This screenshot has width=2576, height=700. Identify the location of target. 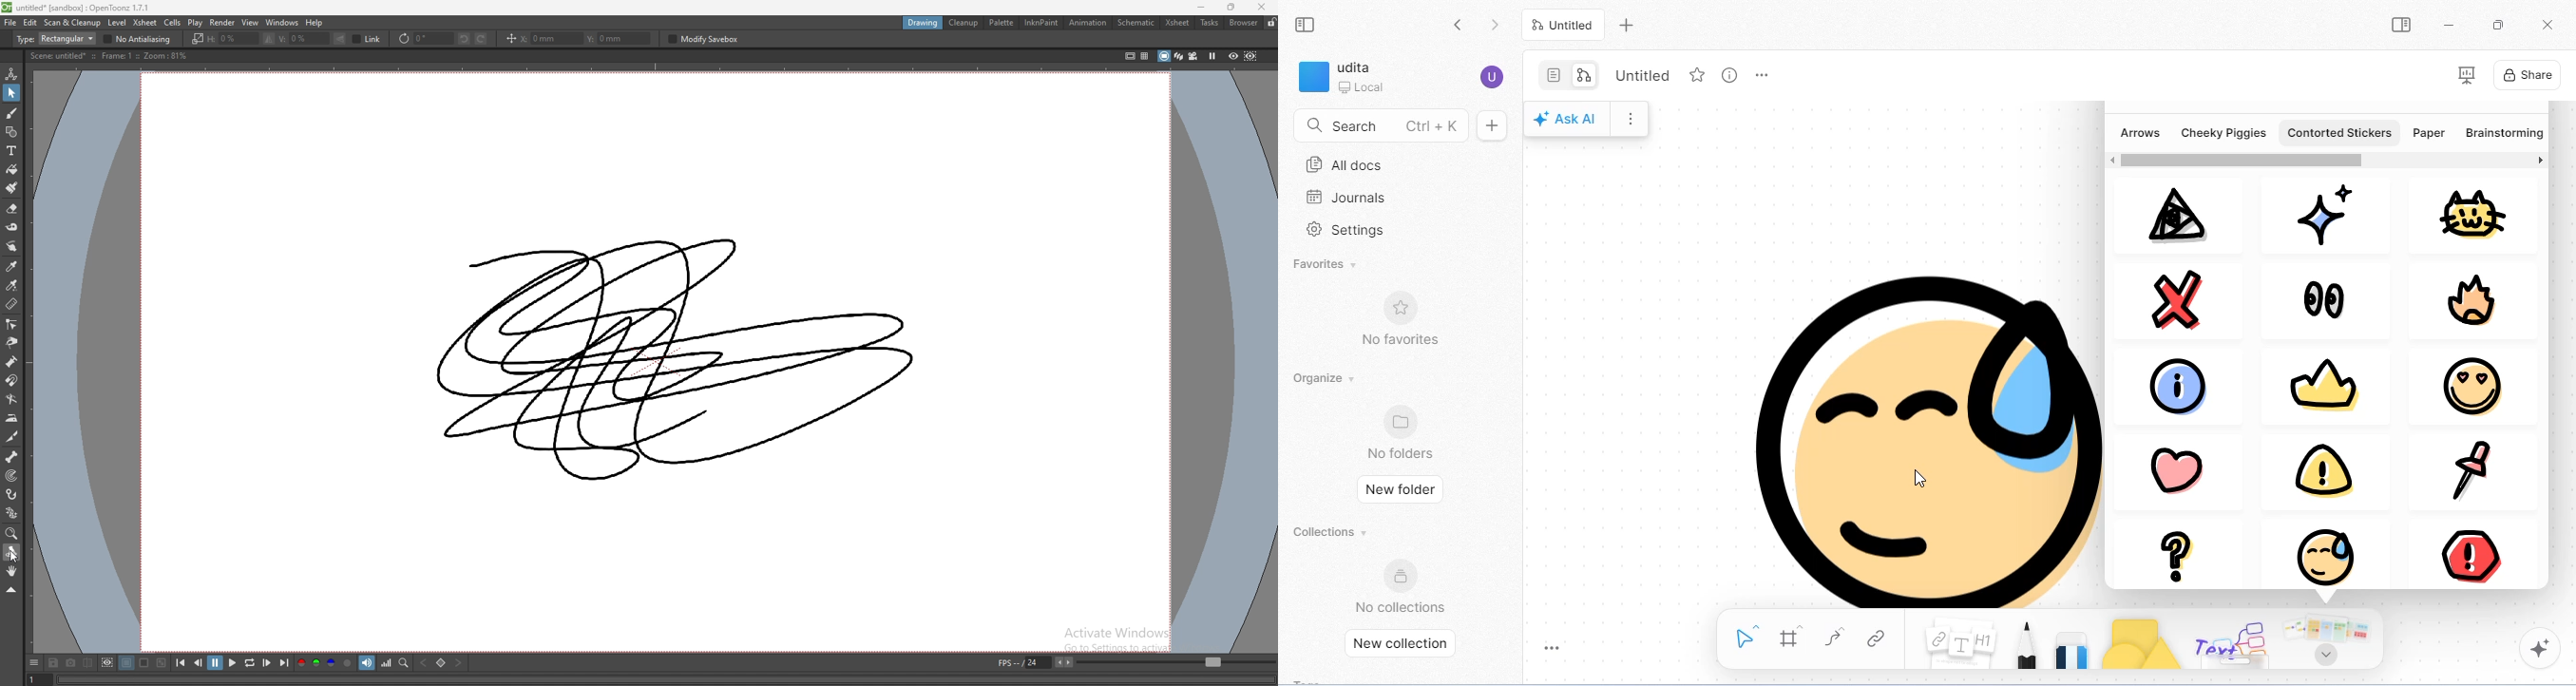
(10, 476).